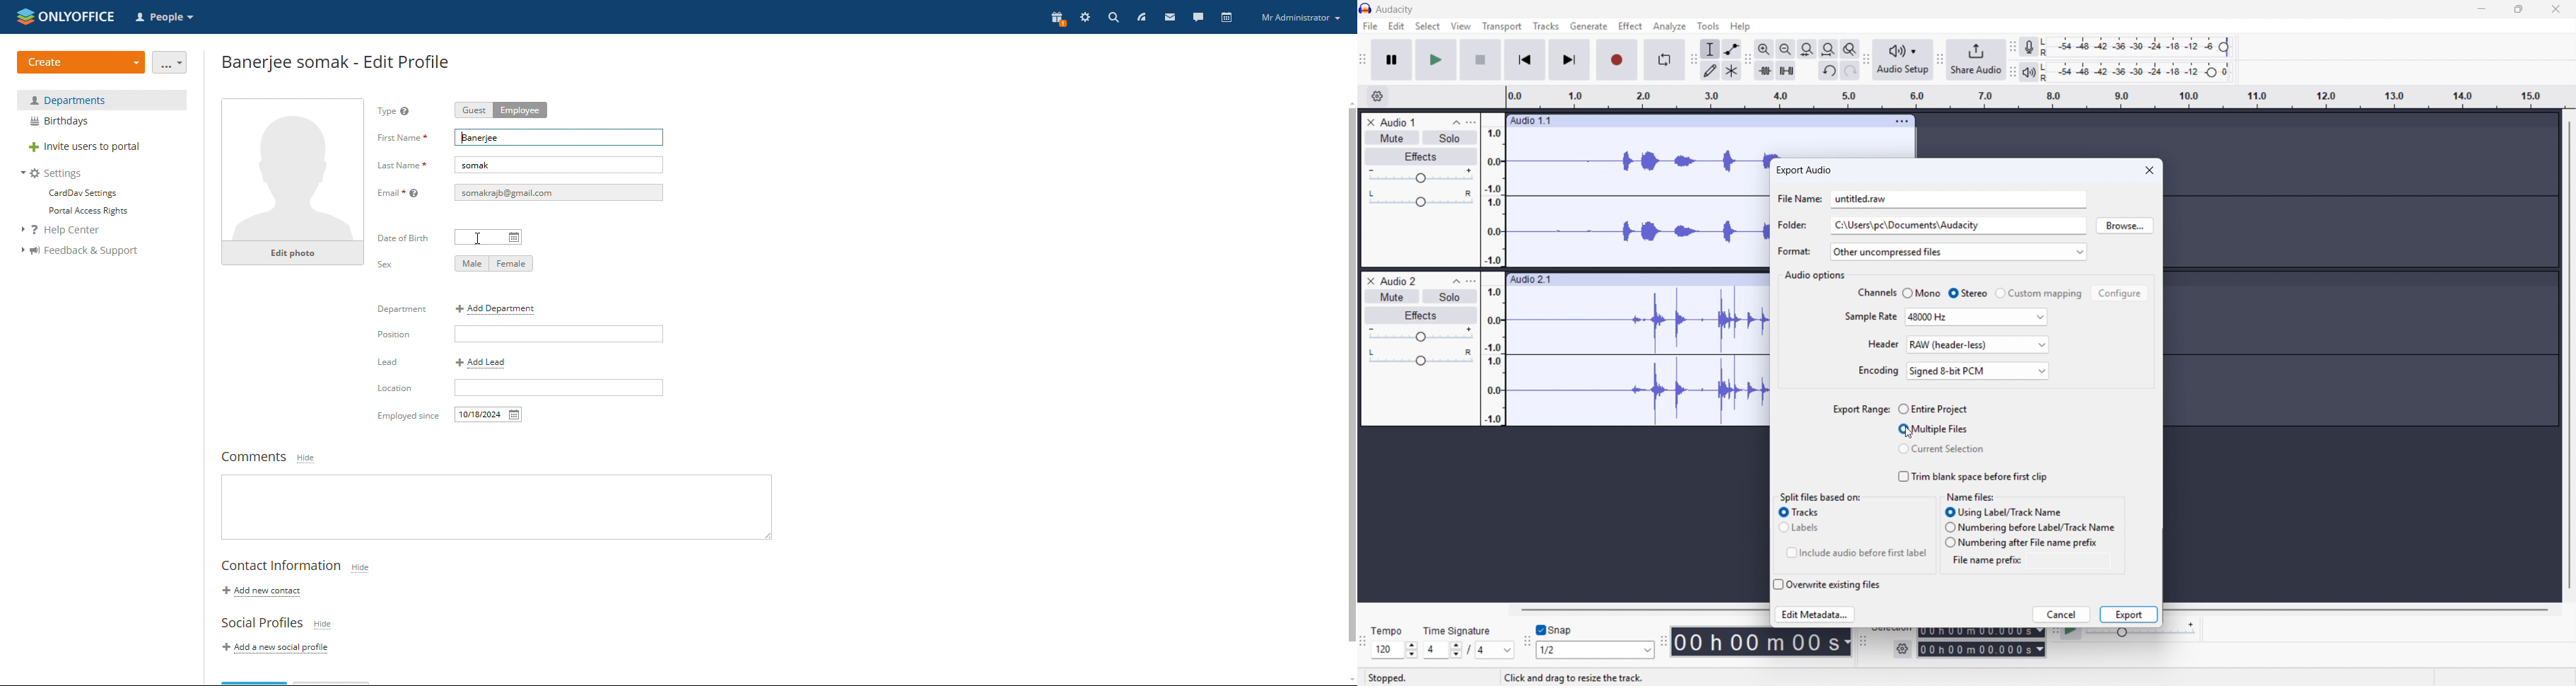 The height and width of the screenshot is (700, 2576). I want to click on Numbering before Label/Track Name, so click(2030, 527).